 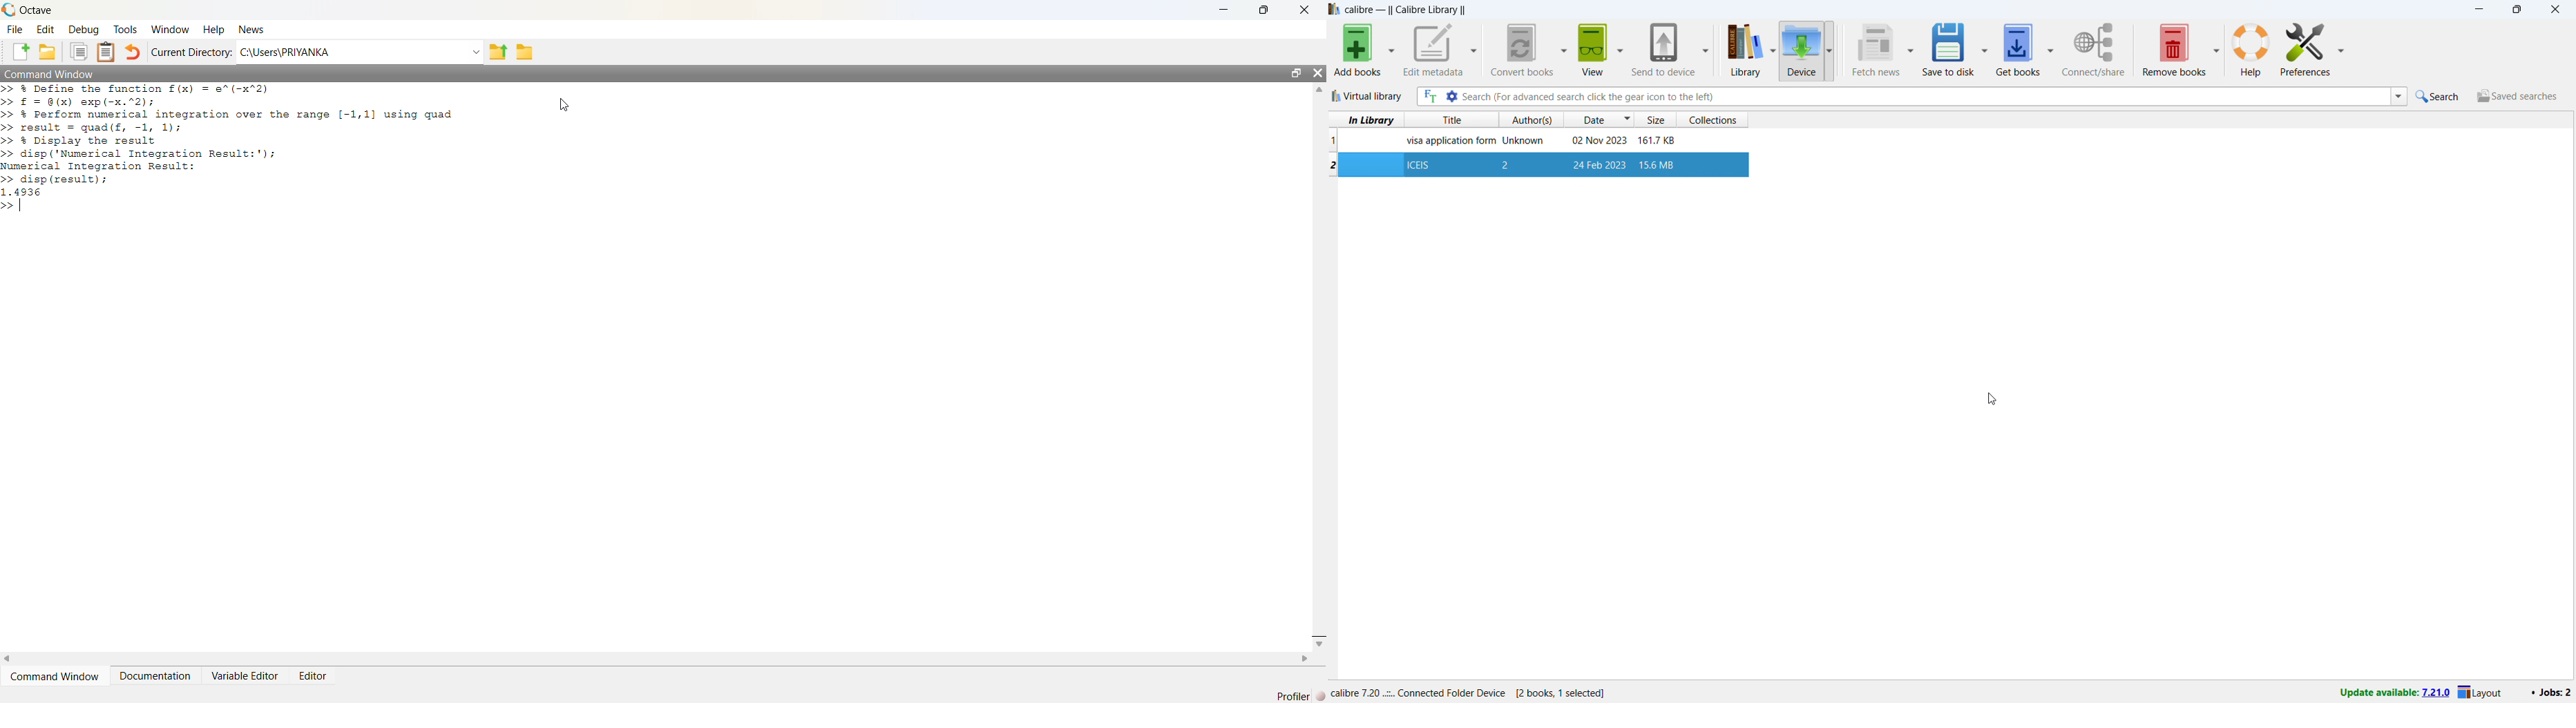 What do you see at coordinates (55, 676) in the screenshot?
I see `Command Window` at bounding box center [55, 676].